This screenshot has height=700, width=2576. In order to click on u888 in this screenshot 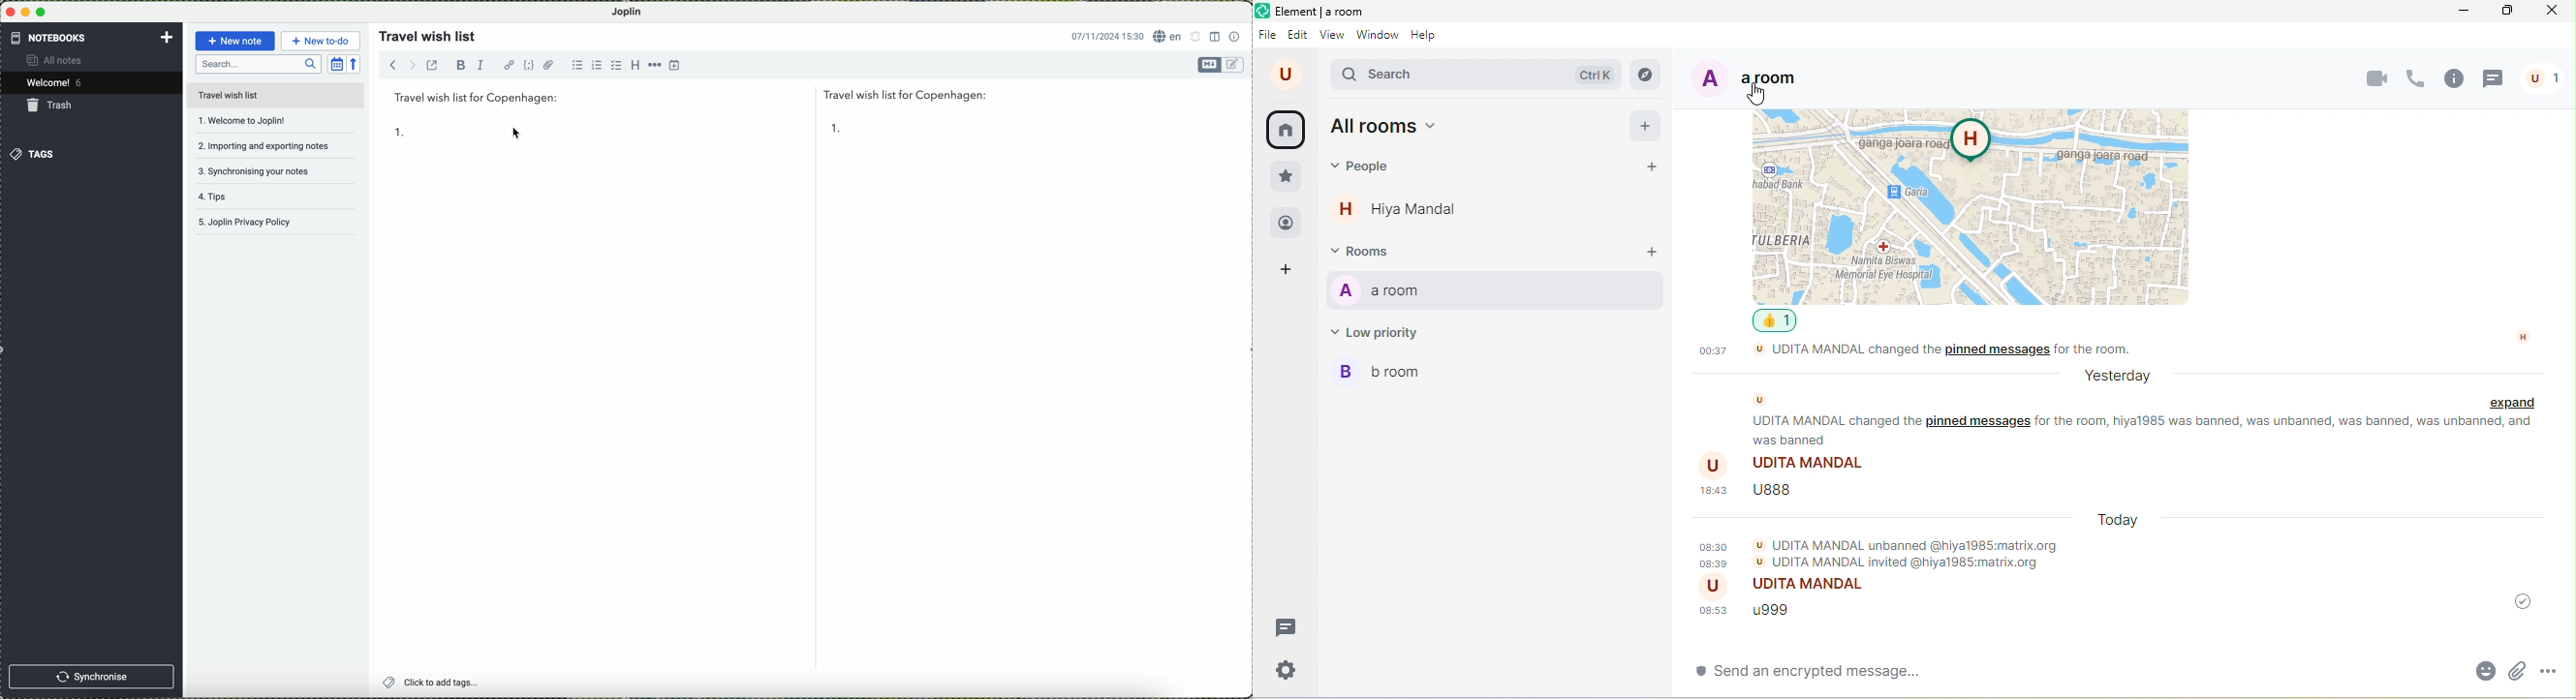, I will do `click(1753, 496)`.